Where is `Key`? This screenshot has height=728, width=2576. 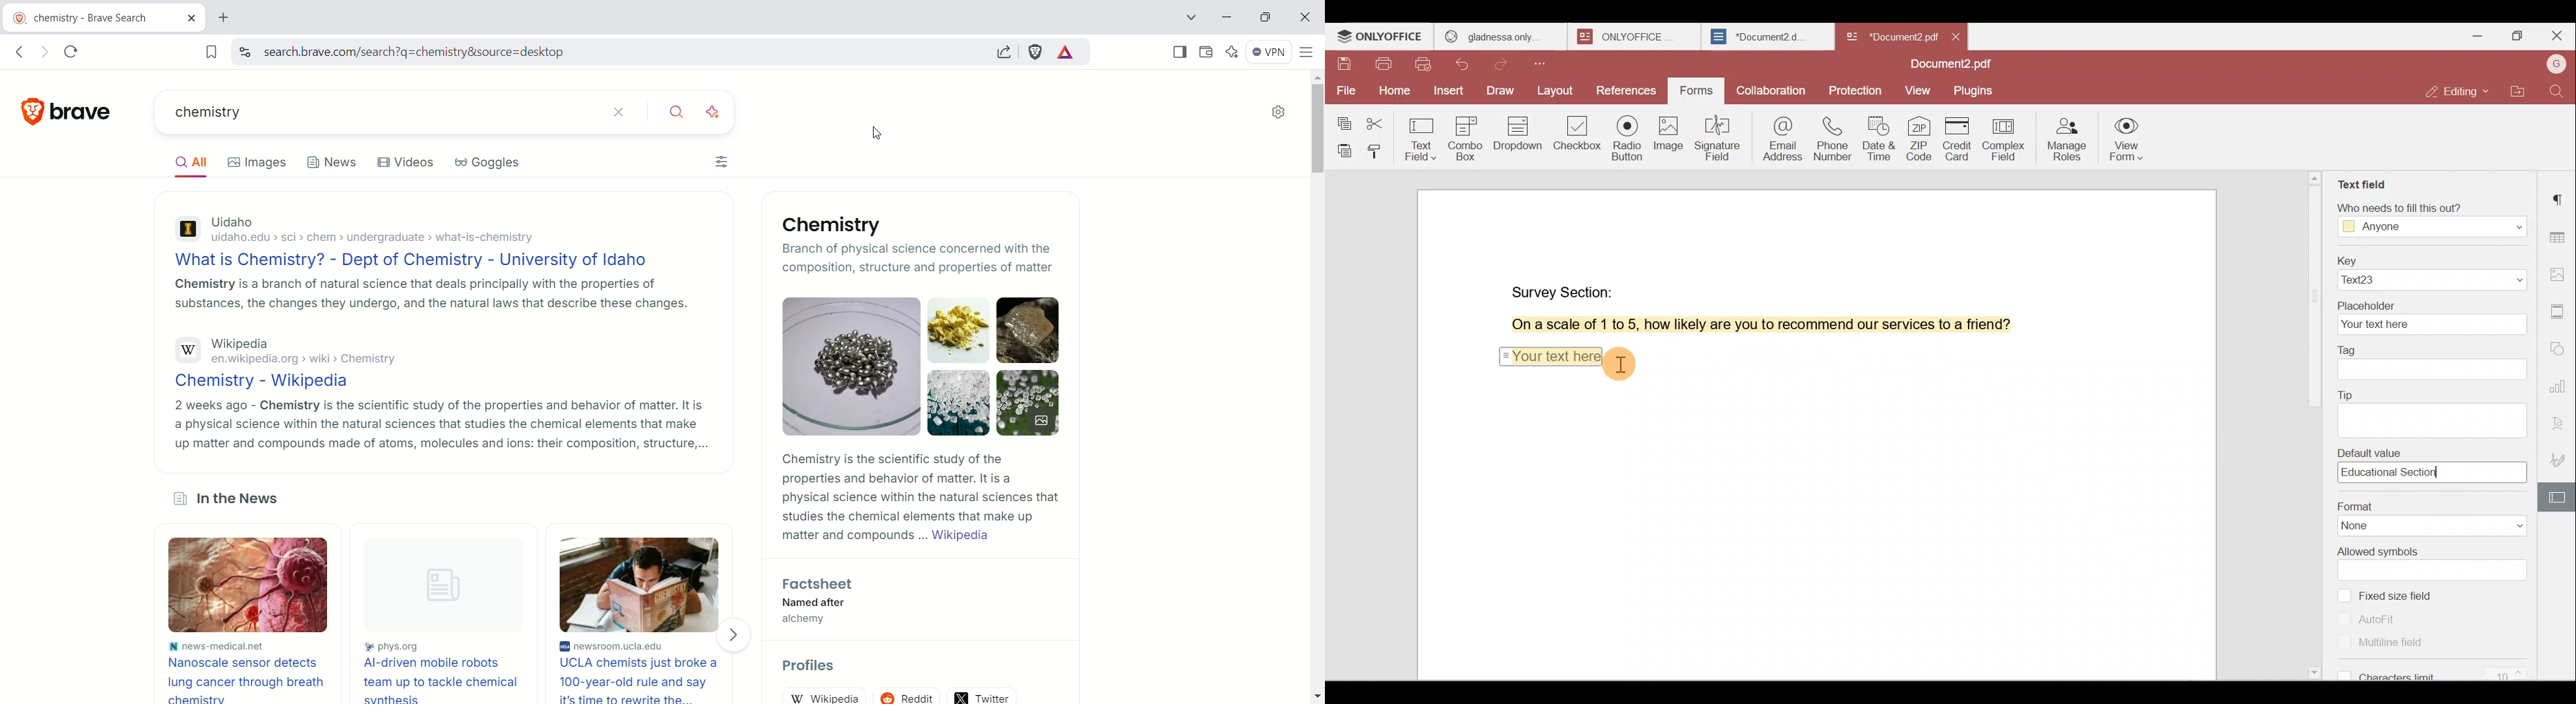 Key is located at coordinates (2430, 271).